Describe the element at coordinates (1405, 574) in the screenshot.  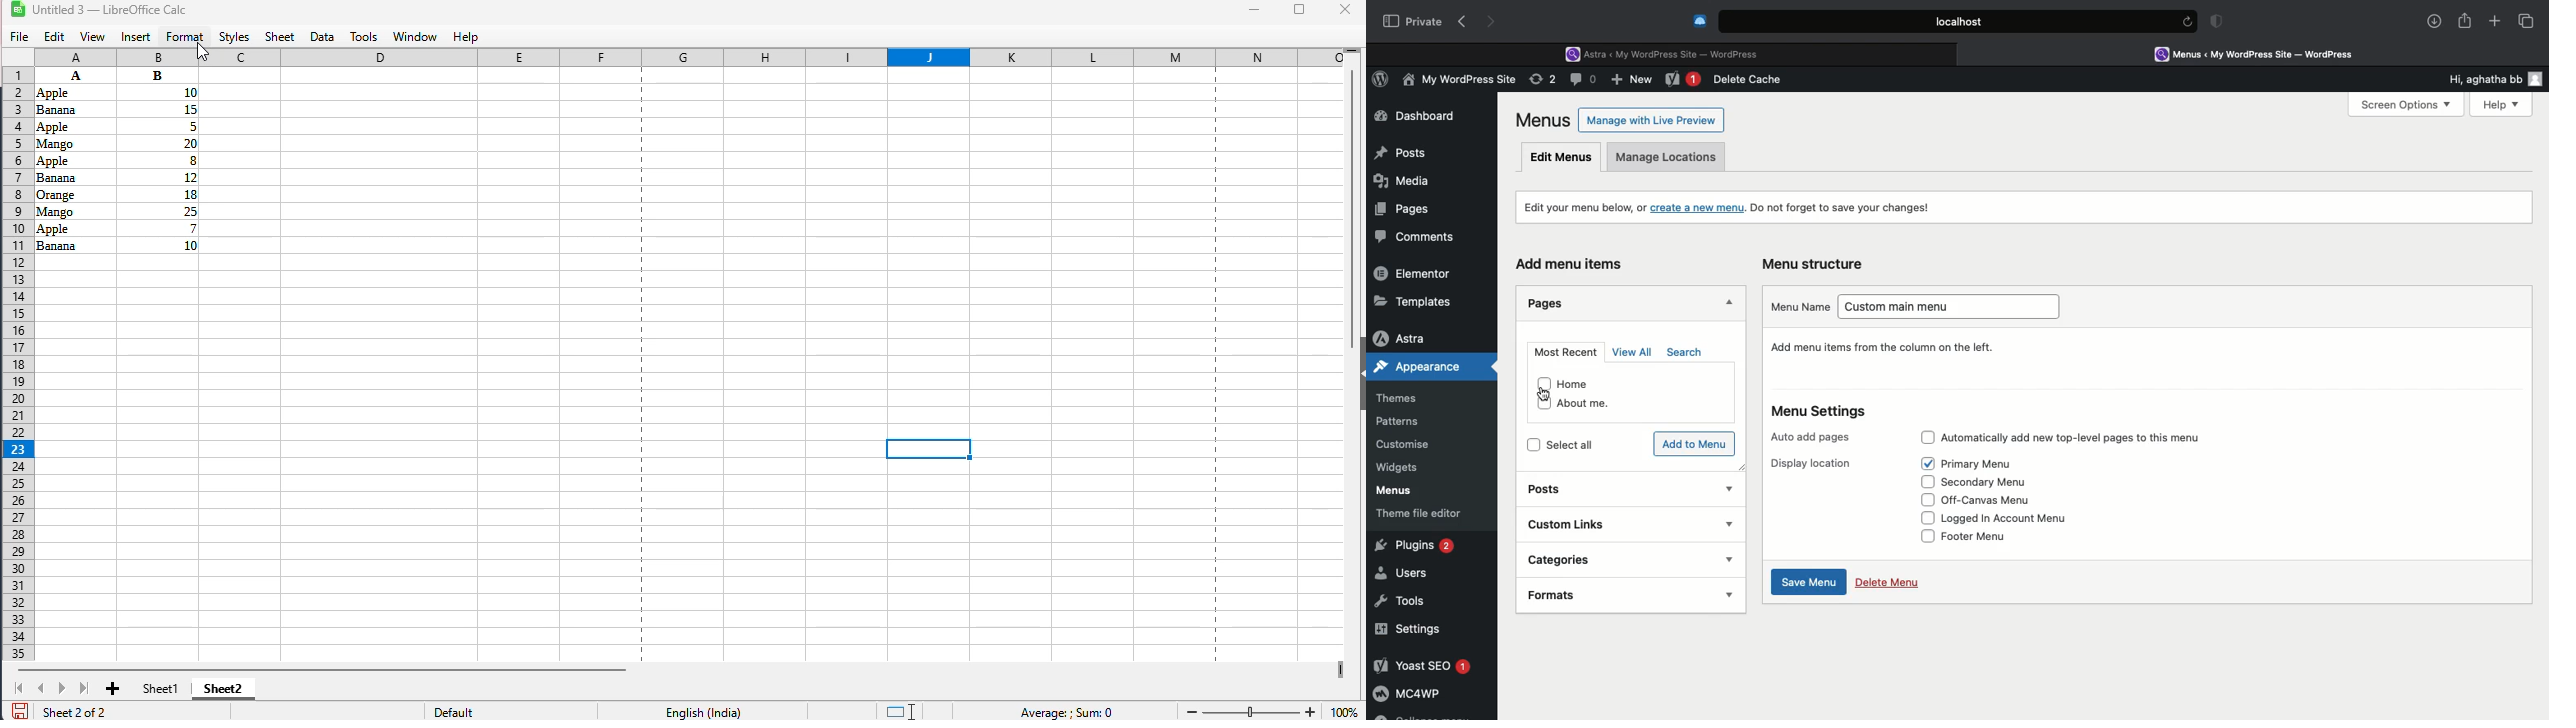
I see `Users` at that location.